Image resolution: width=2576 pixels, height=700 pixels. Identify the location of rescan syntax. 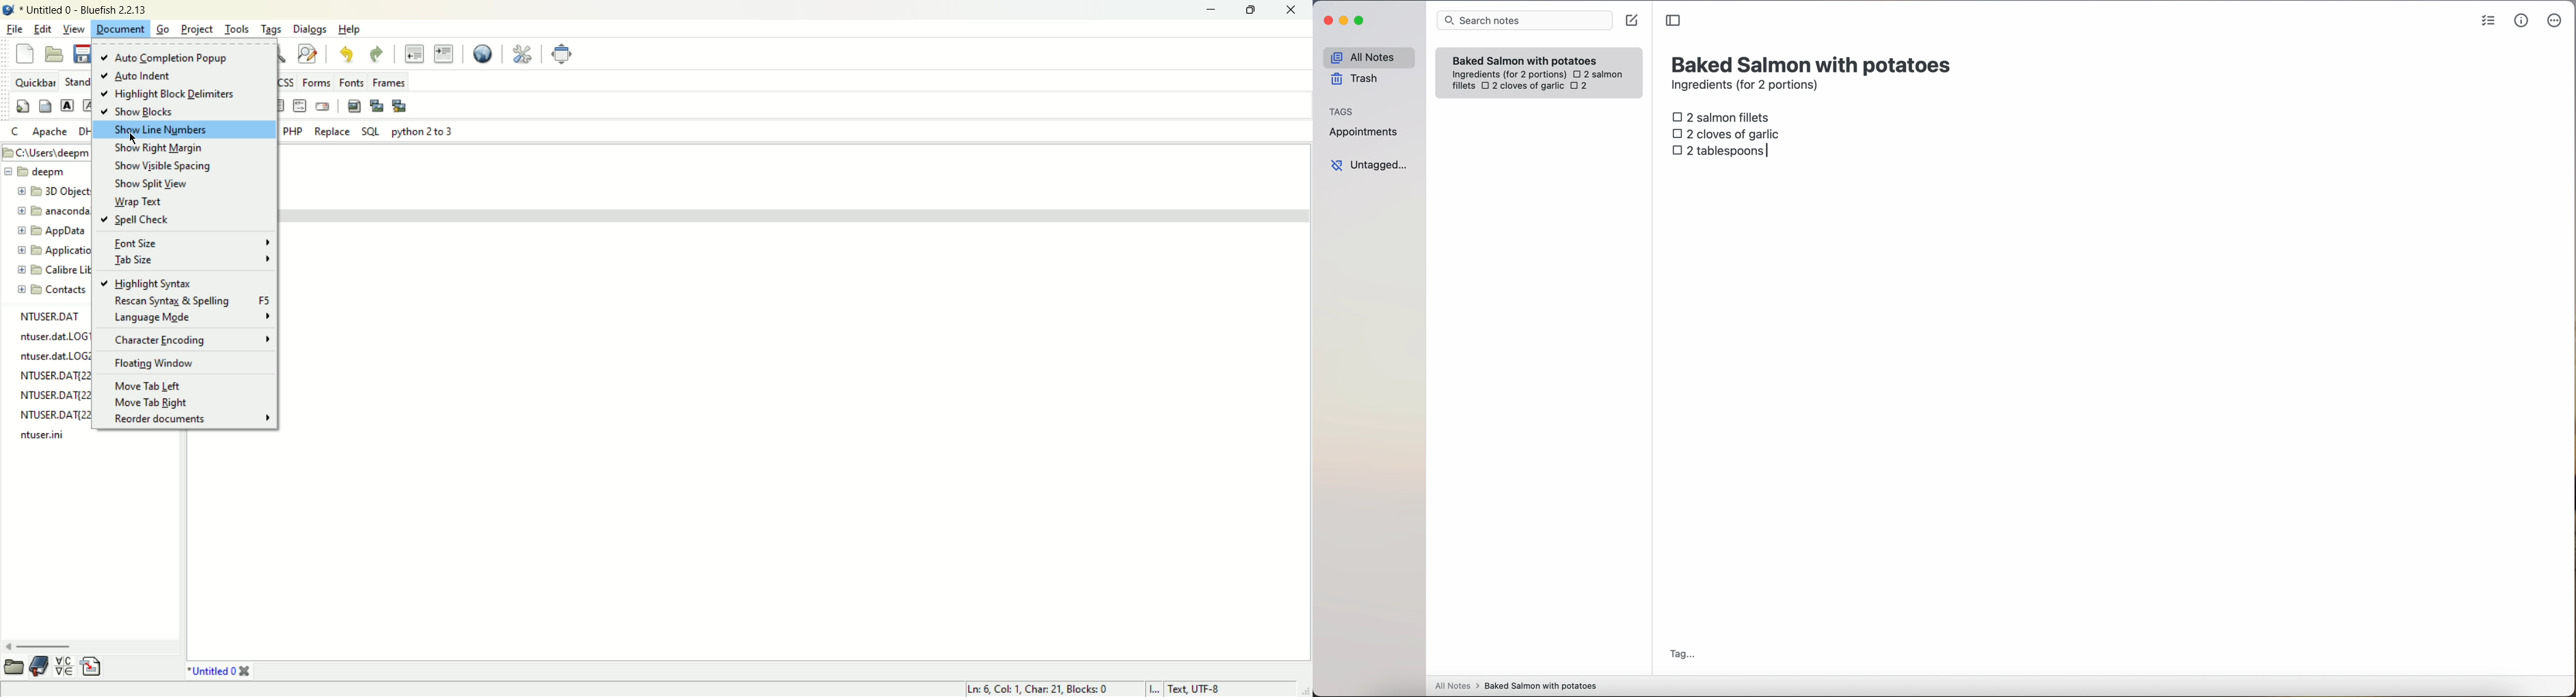
(193, 301).